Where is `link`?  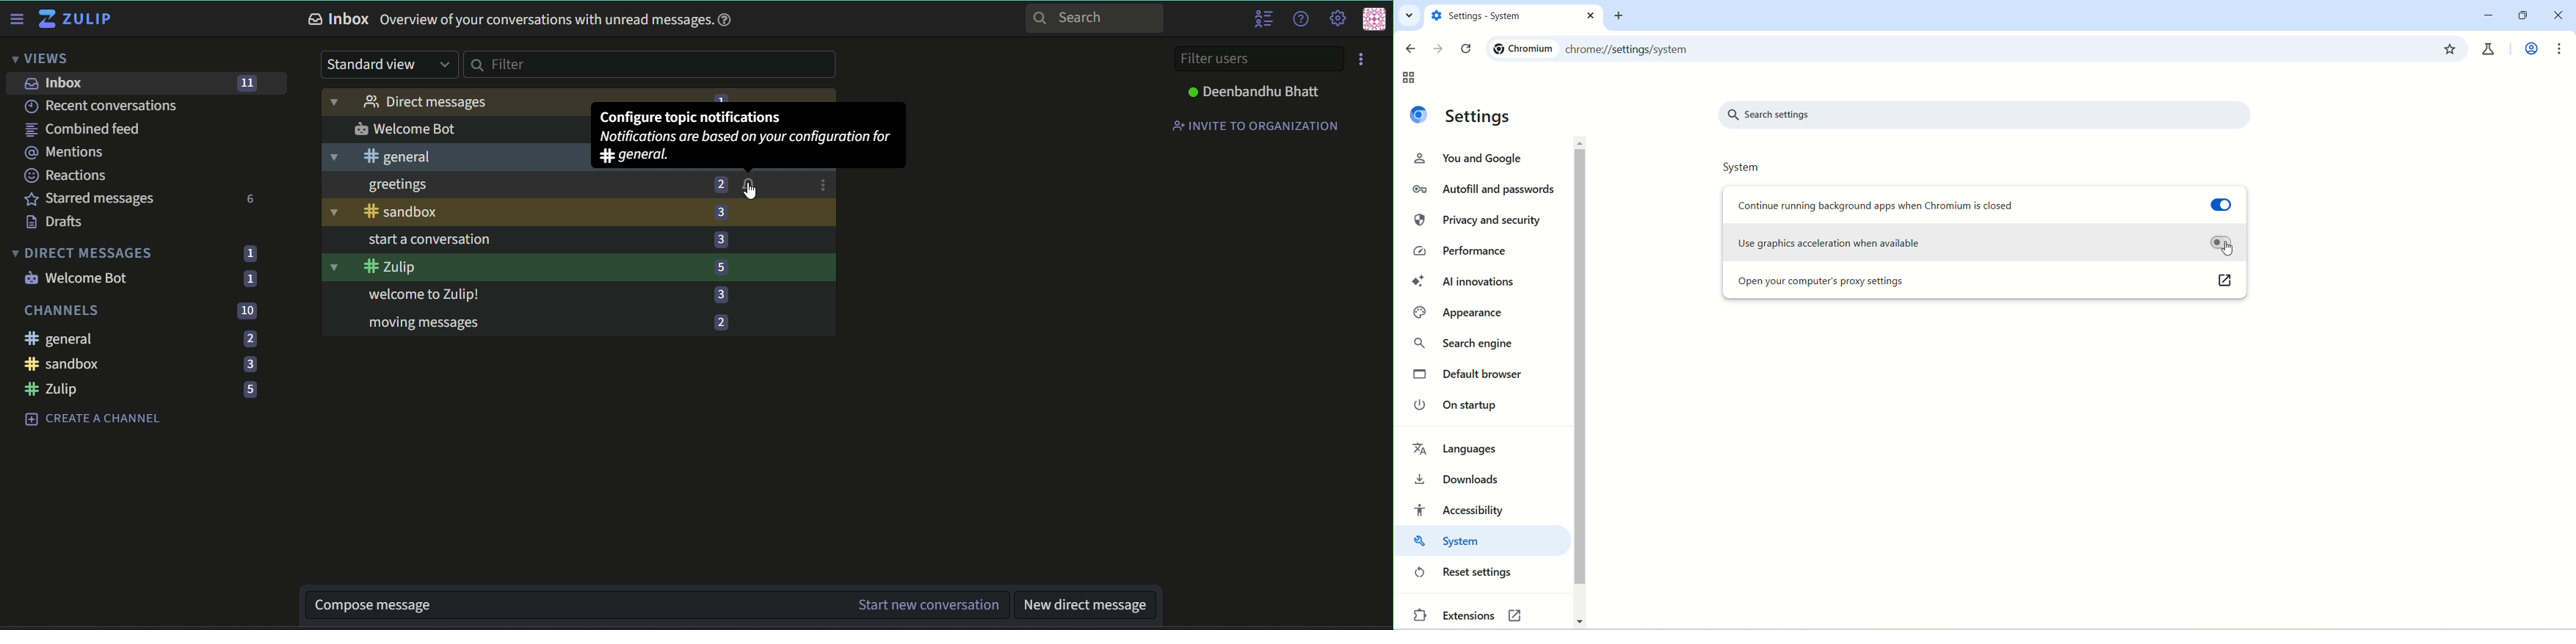 link is located at coordinates (1526, 614).